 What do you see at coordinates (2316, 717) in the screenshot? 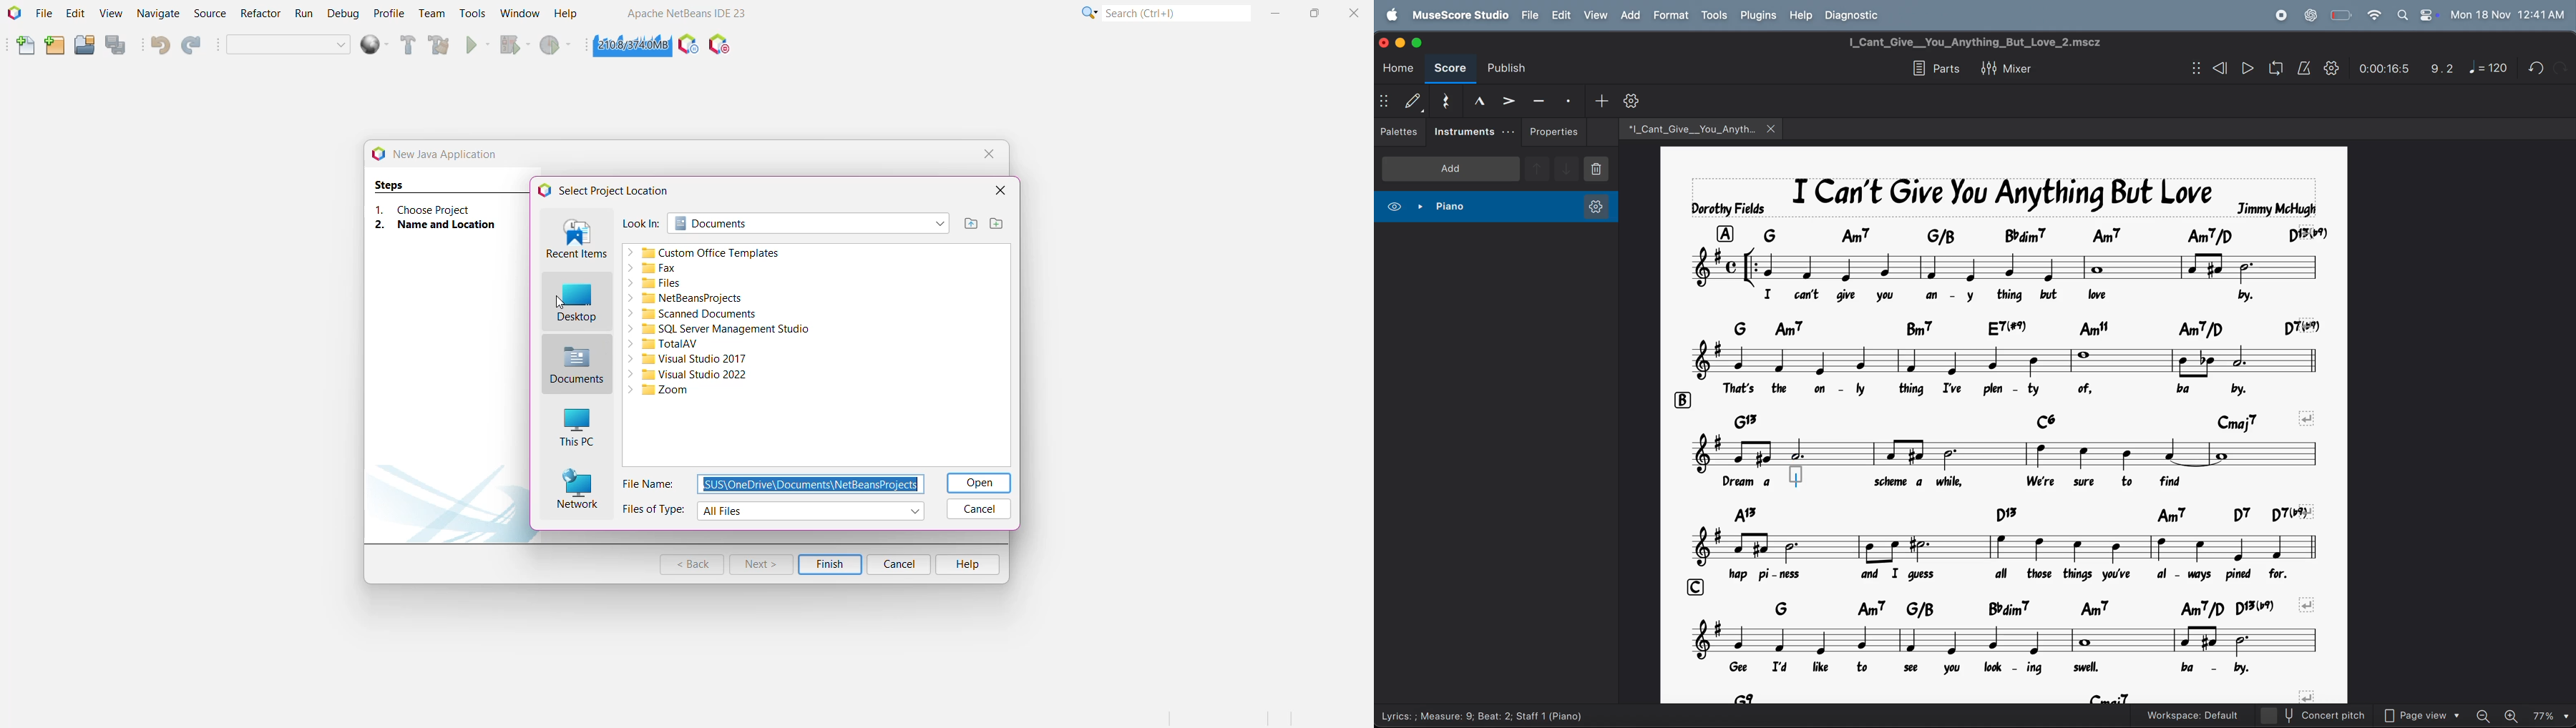
I see `concert pitch` at bounding box center [2316, 717].